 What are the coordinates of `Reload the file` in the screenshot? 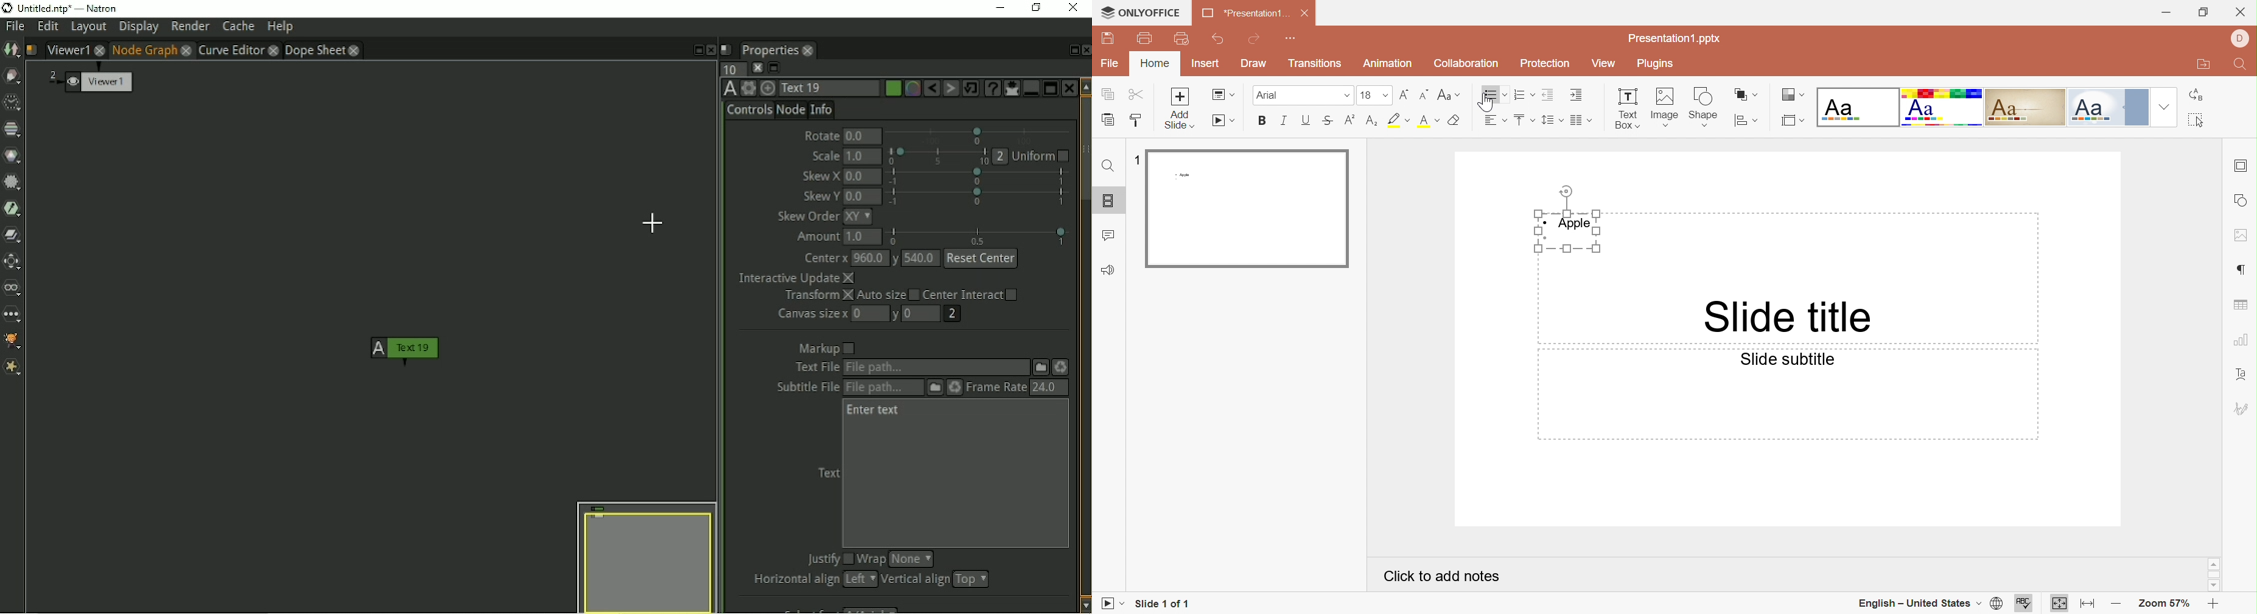 It's located at (953, 388).